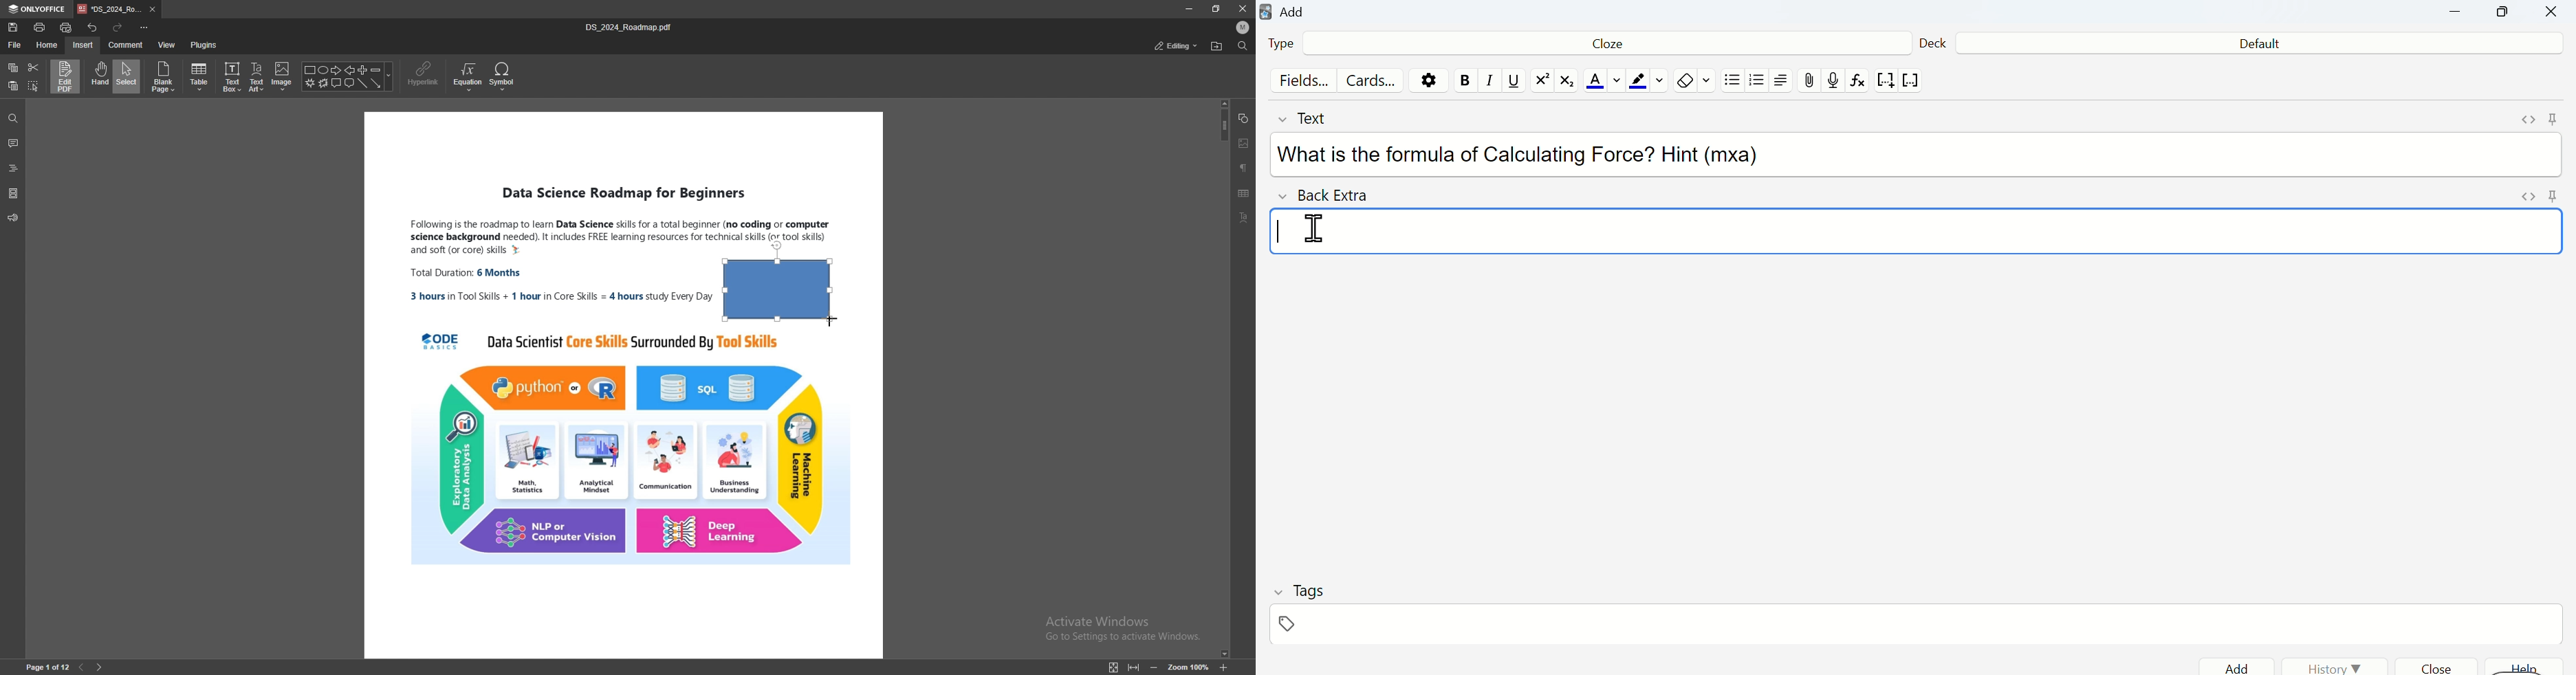  I want to click on find, so click(12, 118).